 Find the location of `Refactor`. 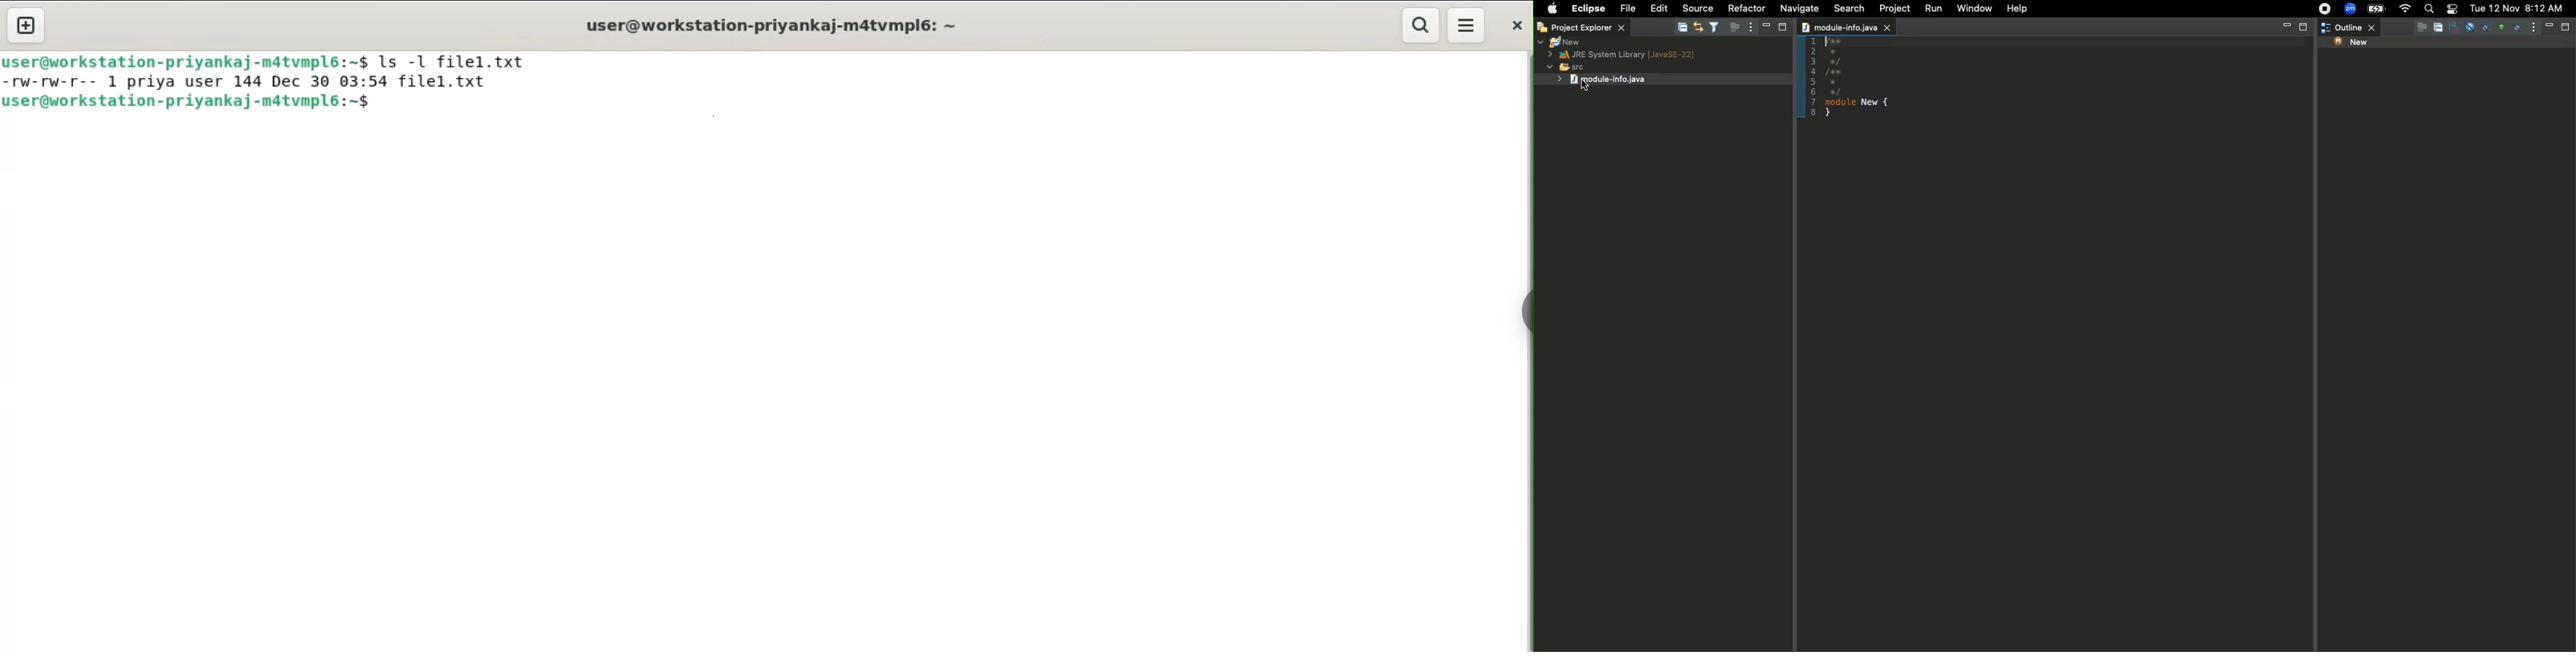

Refactor is located at coordinates (1747, 8).